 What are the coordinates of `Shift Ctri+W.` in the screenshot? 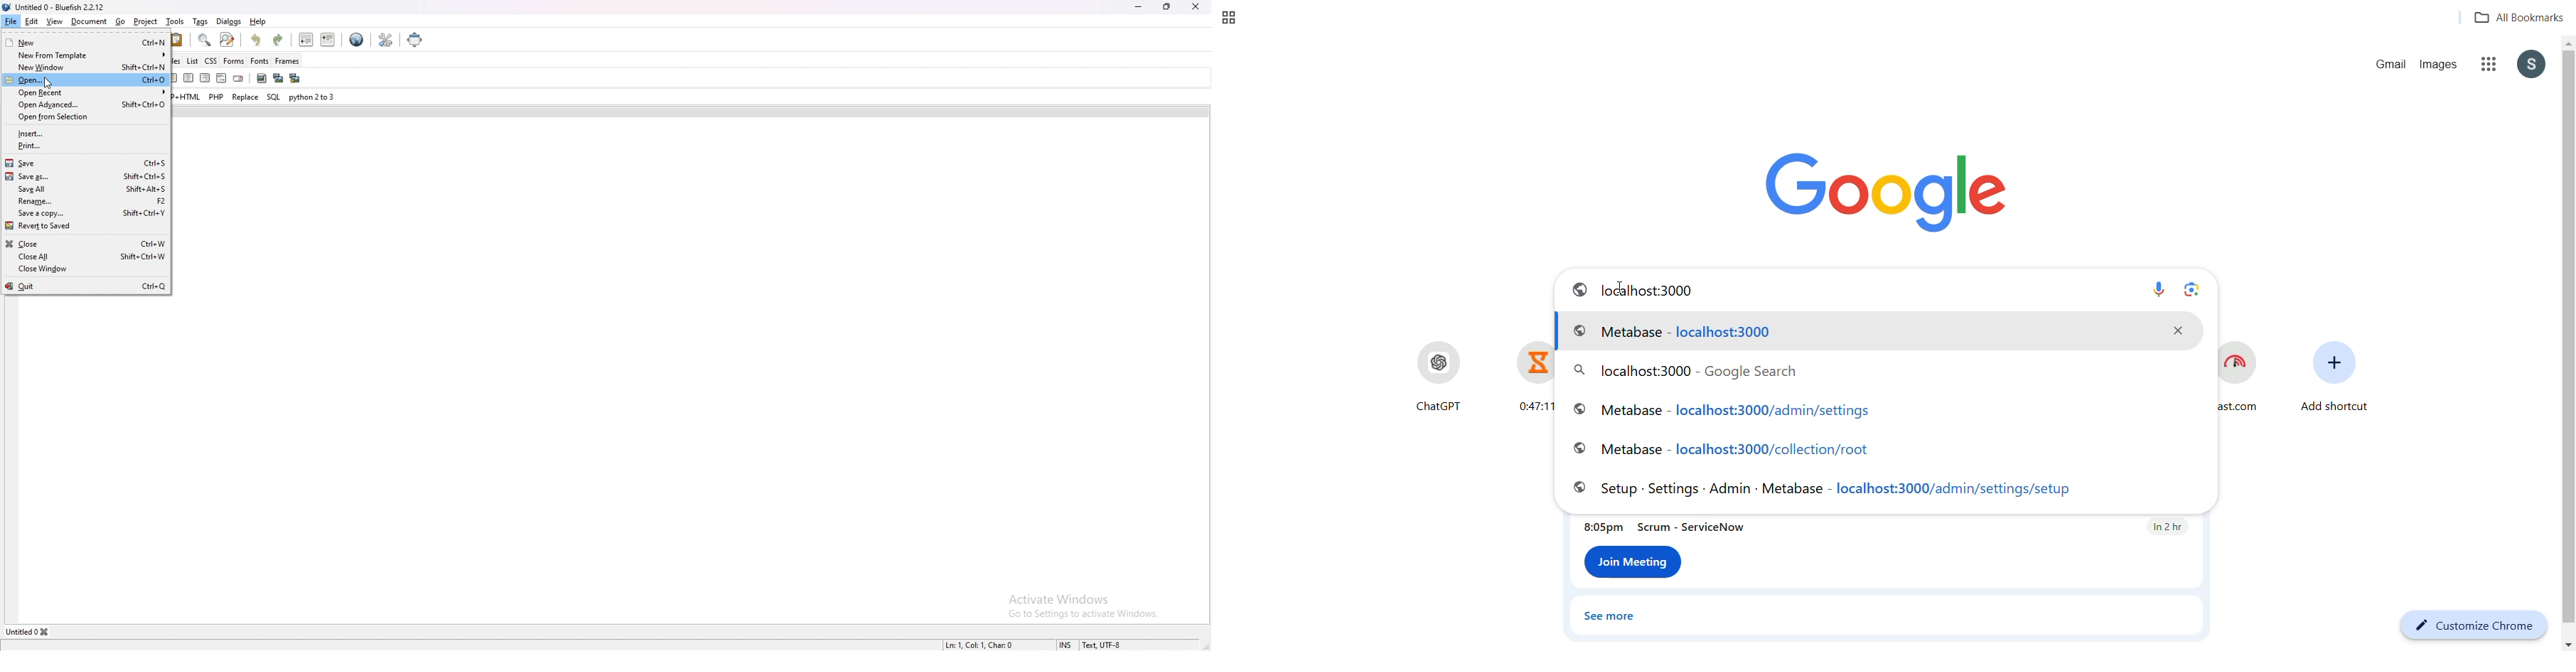 It's located at (144, 257).